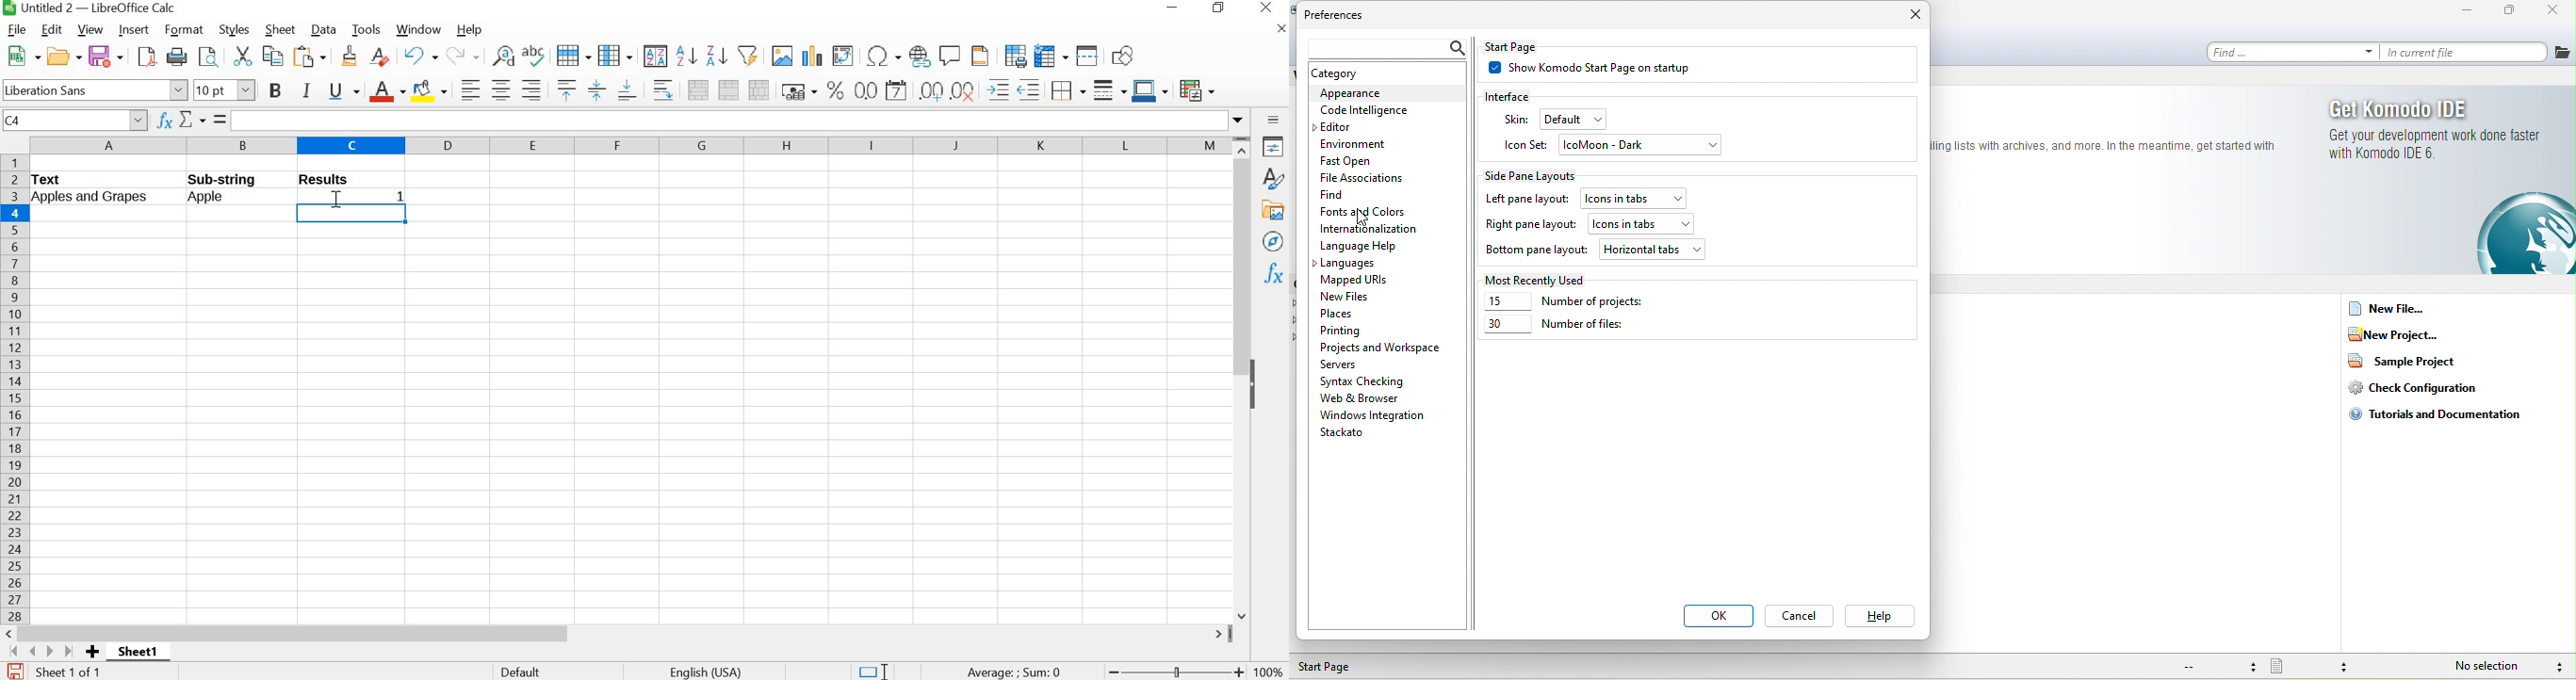 The image size is (2576, 700). I want to click on unmerge cells, so click(760, 89).